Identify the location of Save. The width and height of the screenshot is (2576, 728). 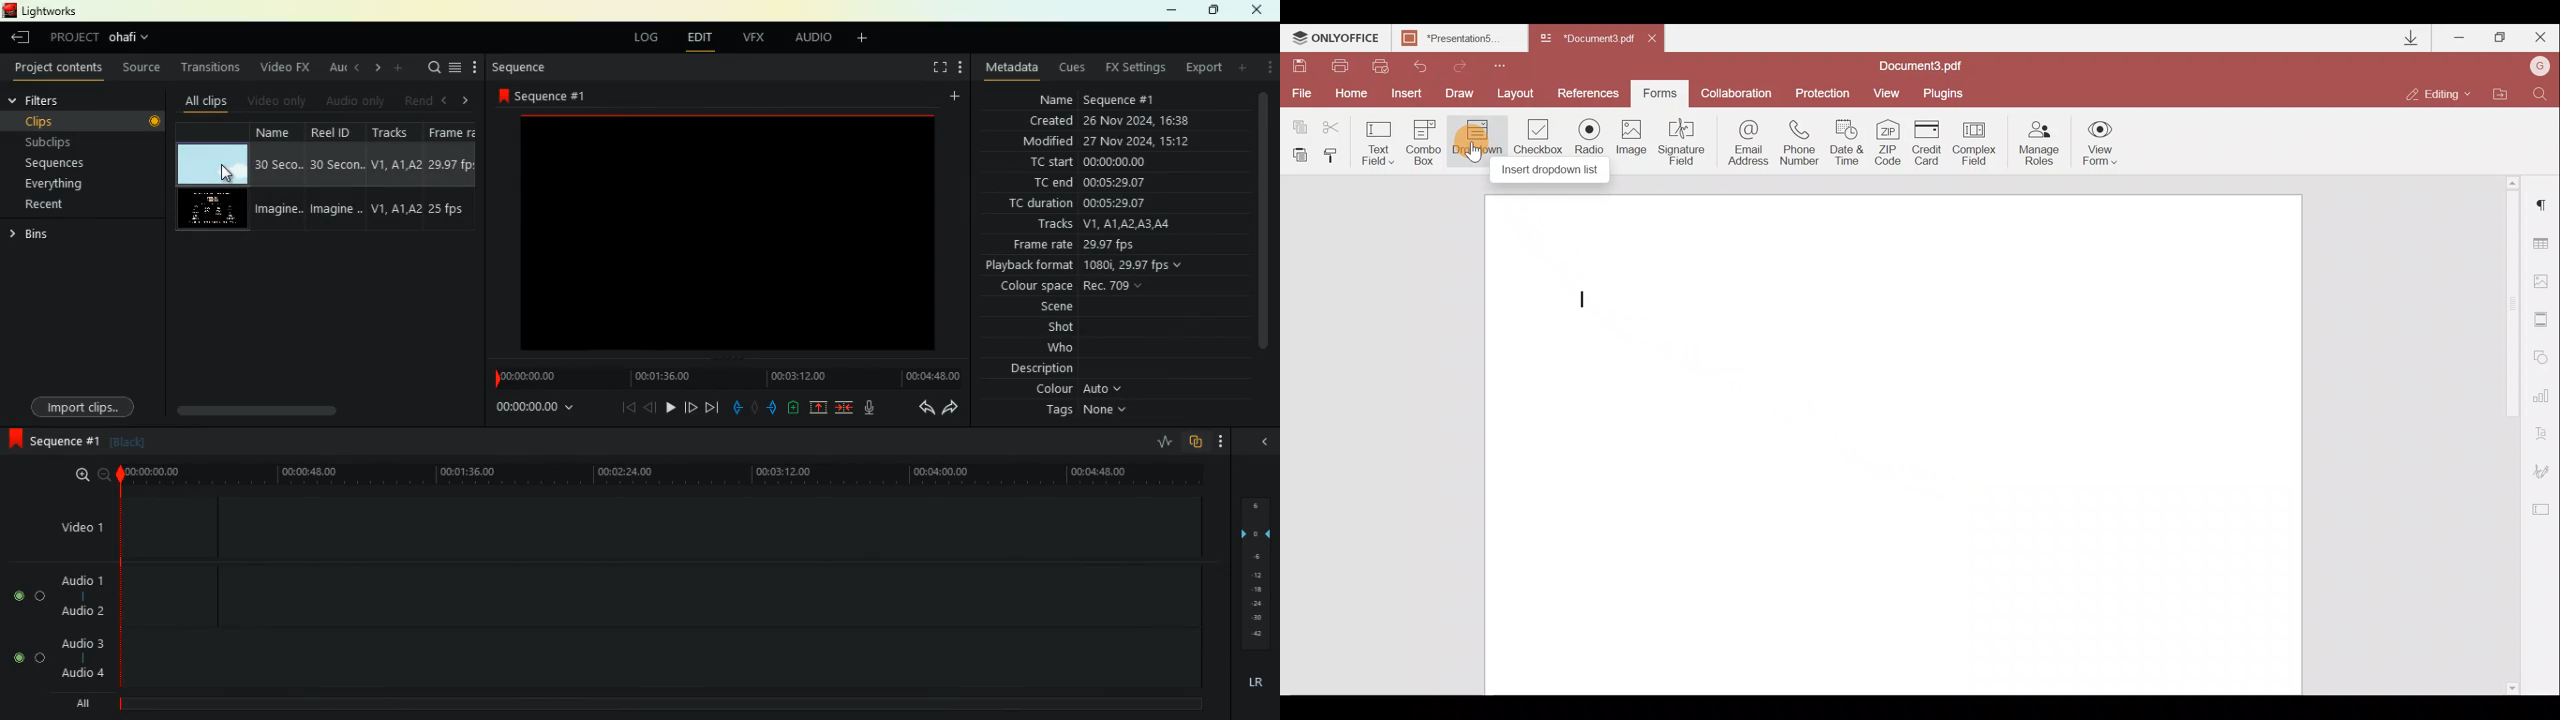
(1299, 66).